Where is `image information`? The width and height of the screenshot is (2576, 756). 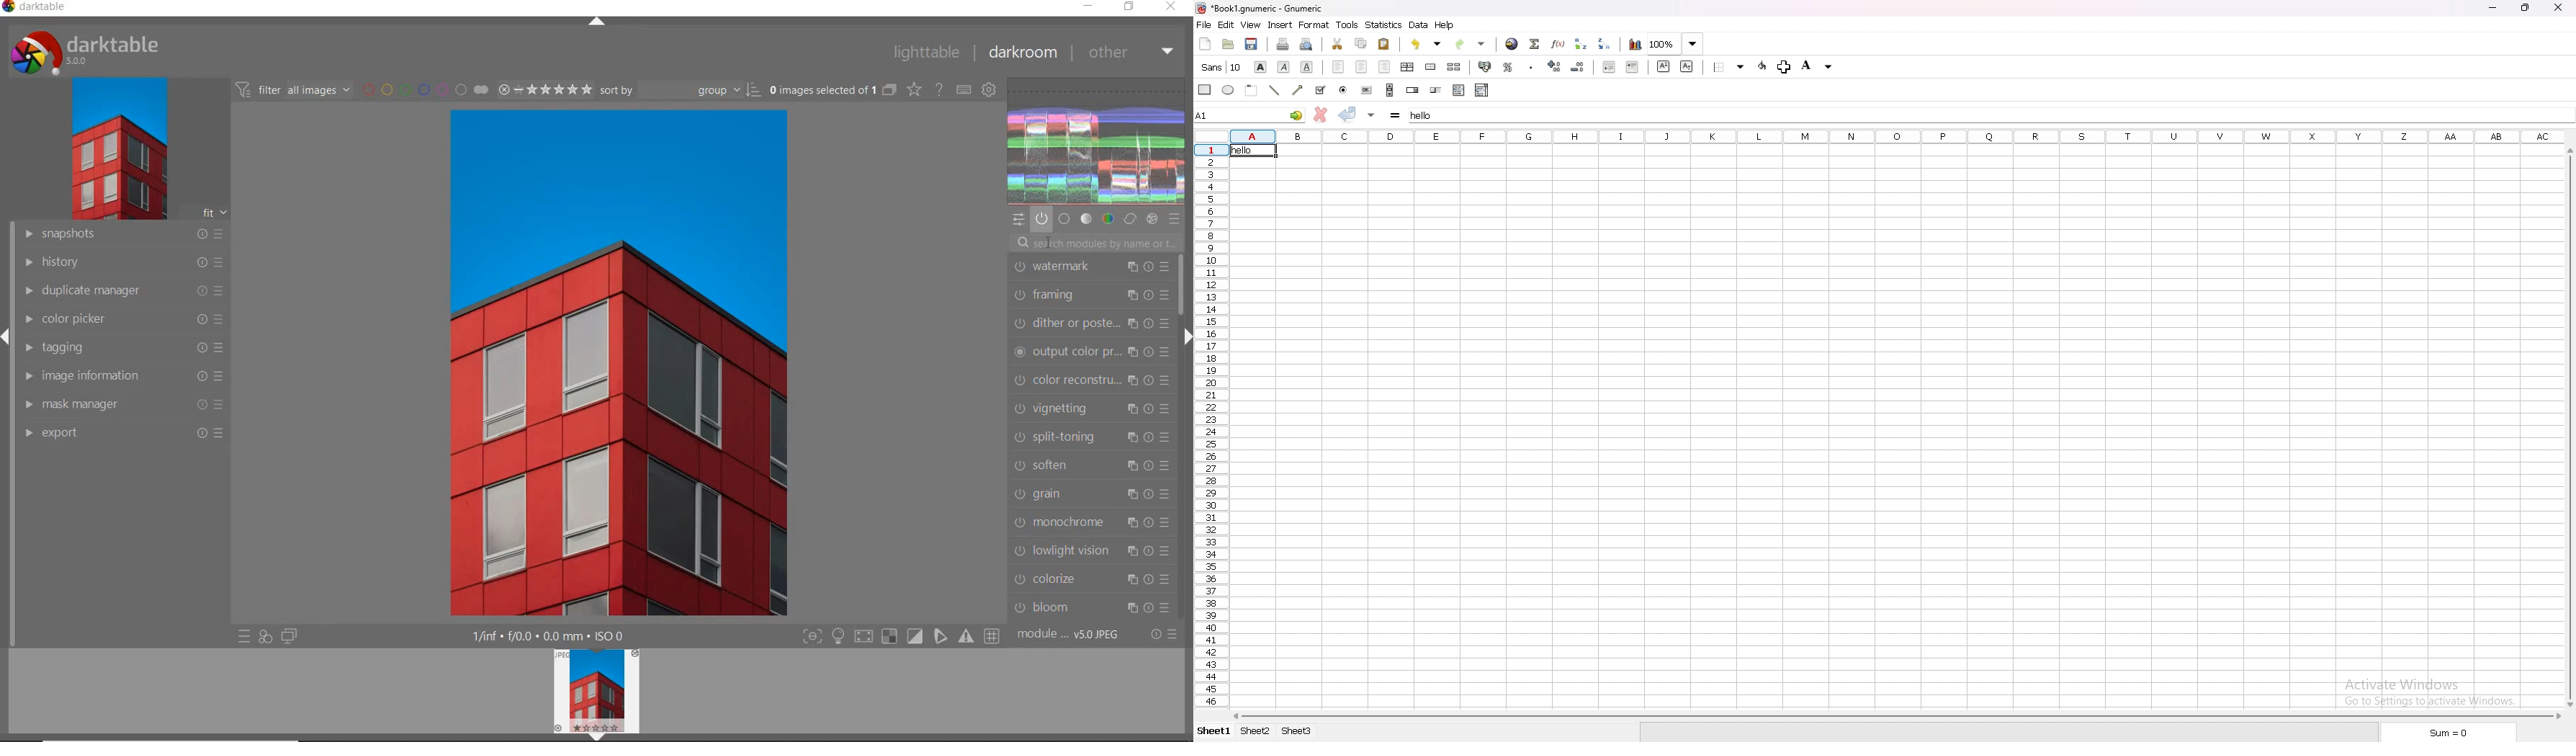 image information is located at coordinates (122, 376).